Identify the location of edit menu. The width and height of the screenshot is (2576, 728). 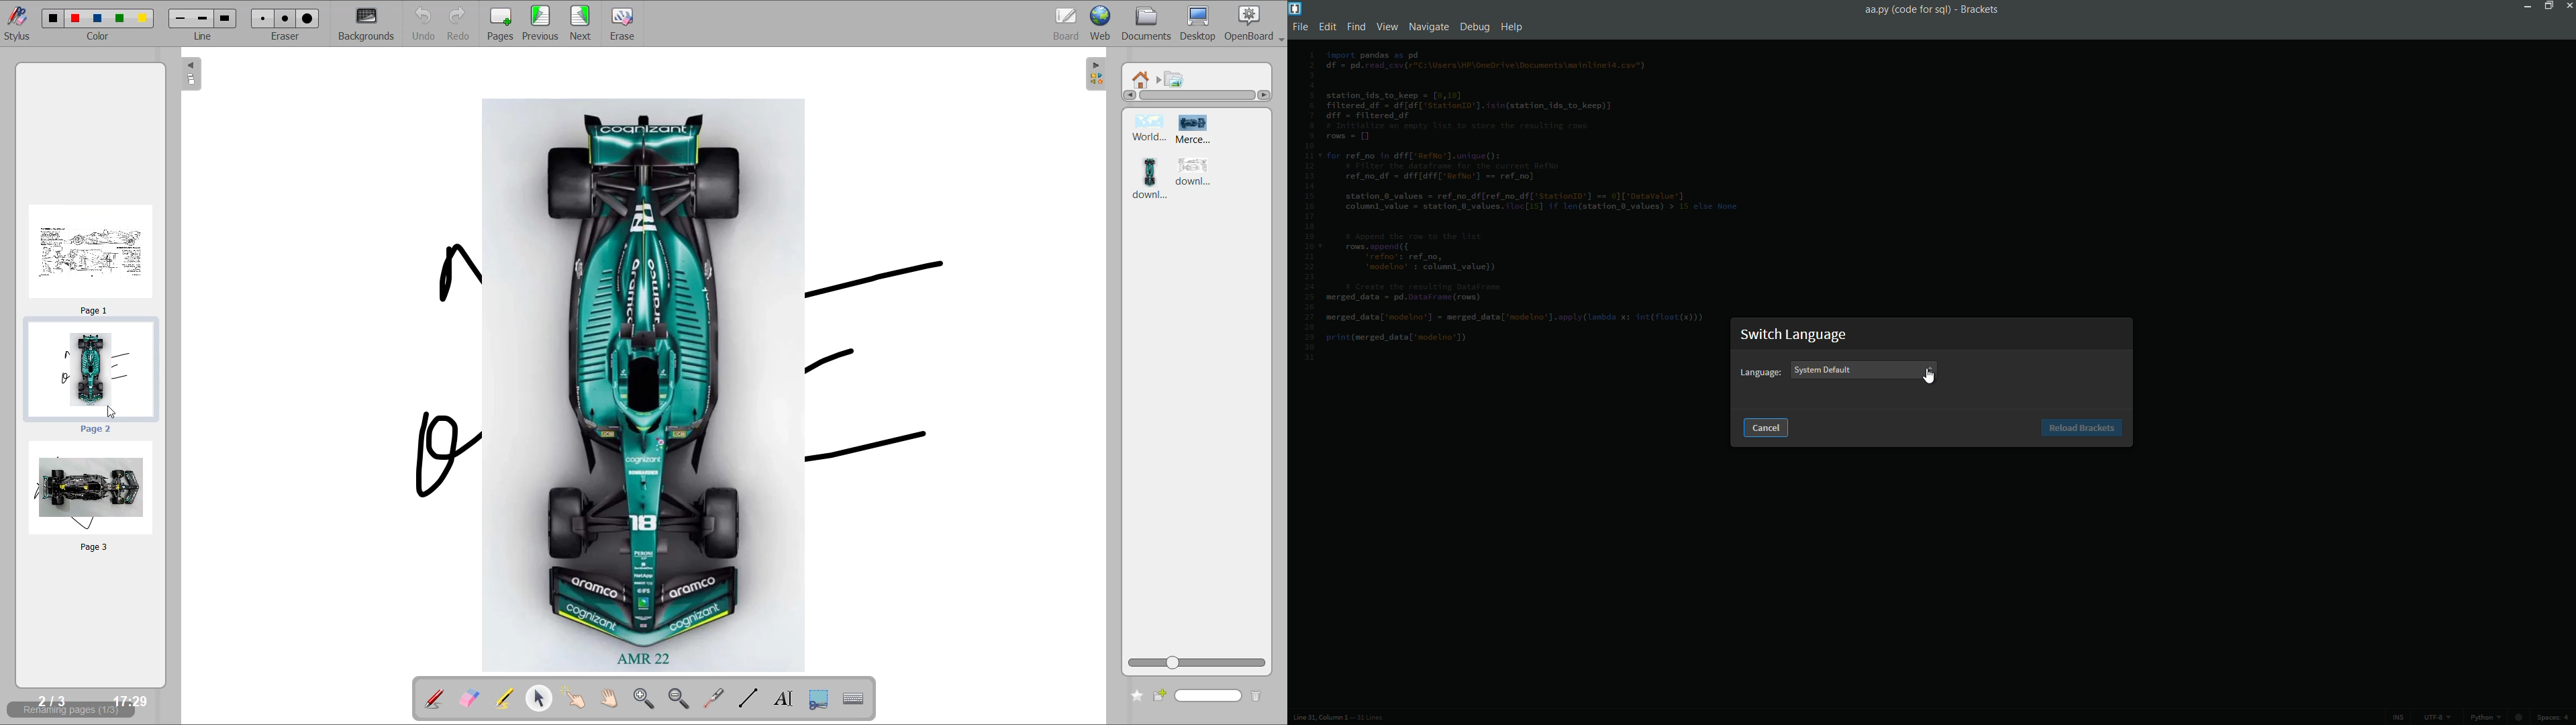
(1329, 28).